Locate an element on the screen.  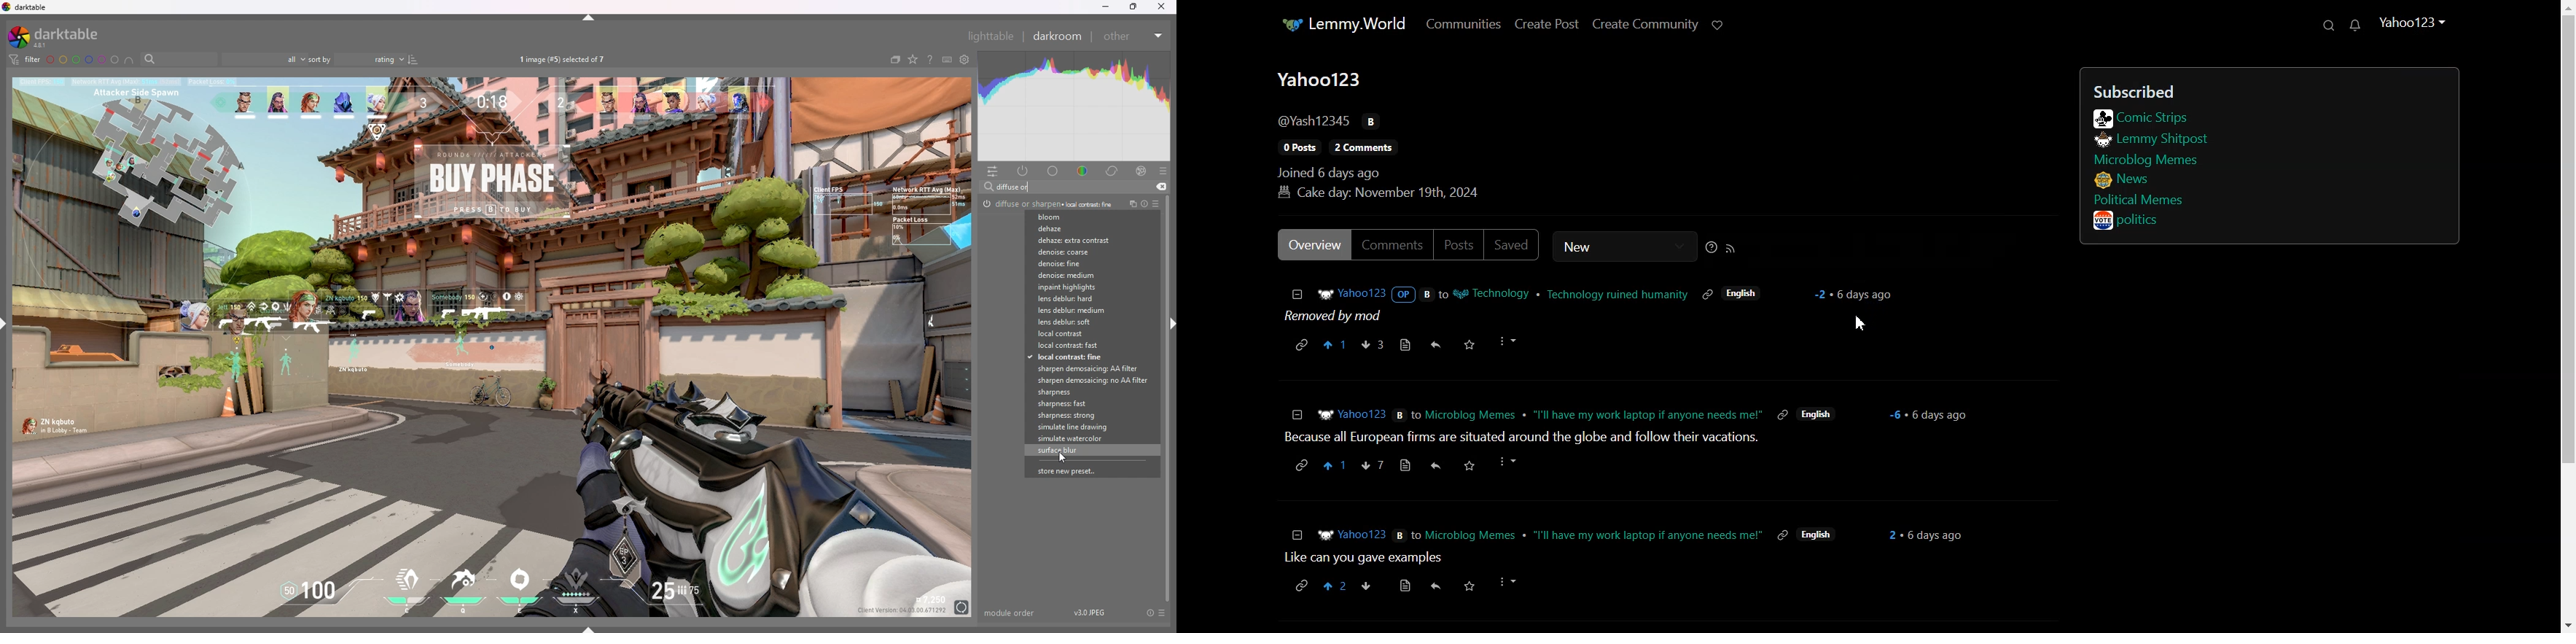
Home page is located at coordinates (1343, 24).